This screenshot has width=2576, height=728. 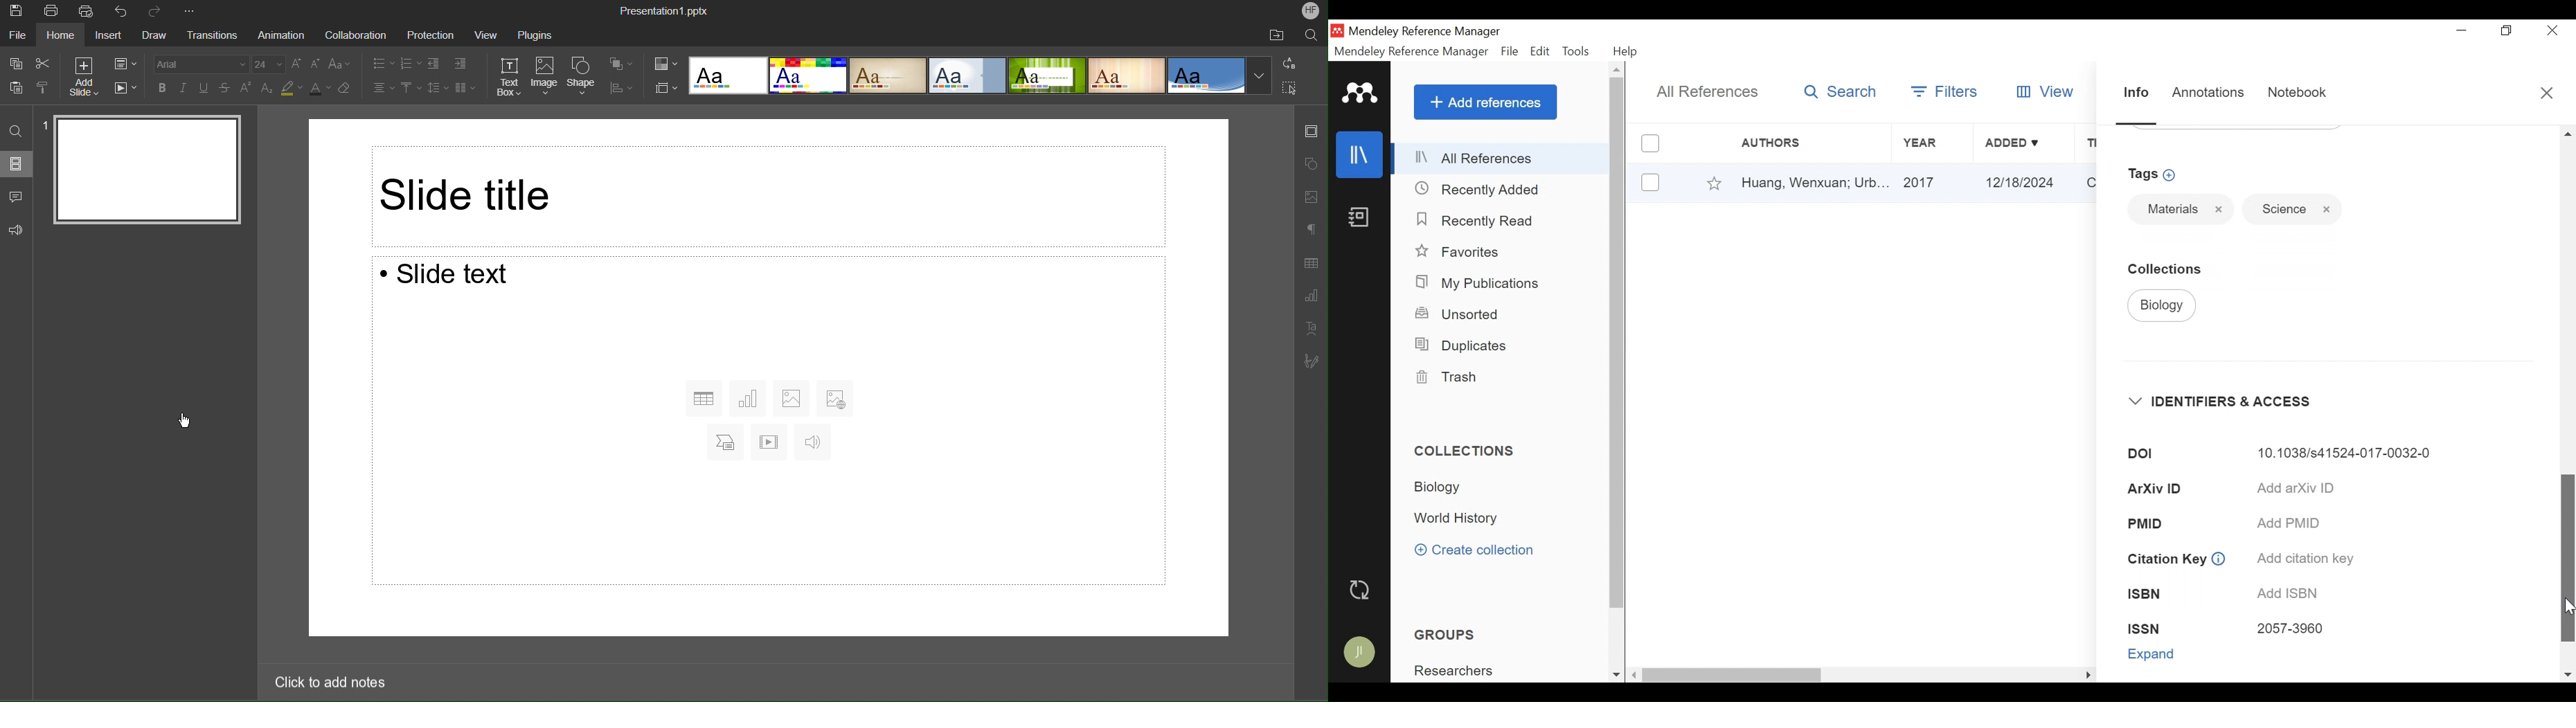 I want to click on Presentation1, so click(x=663, y=8).